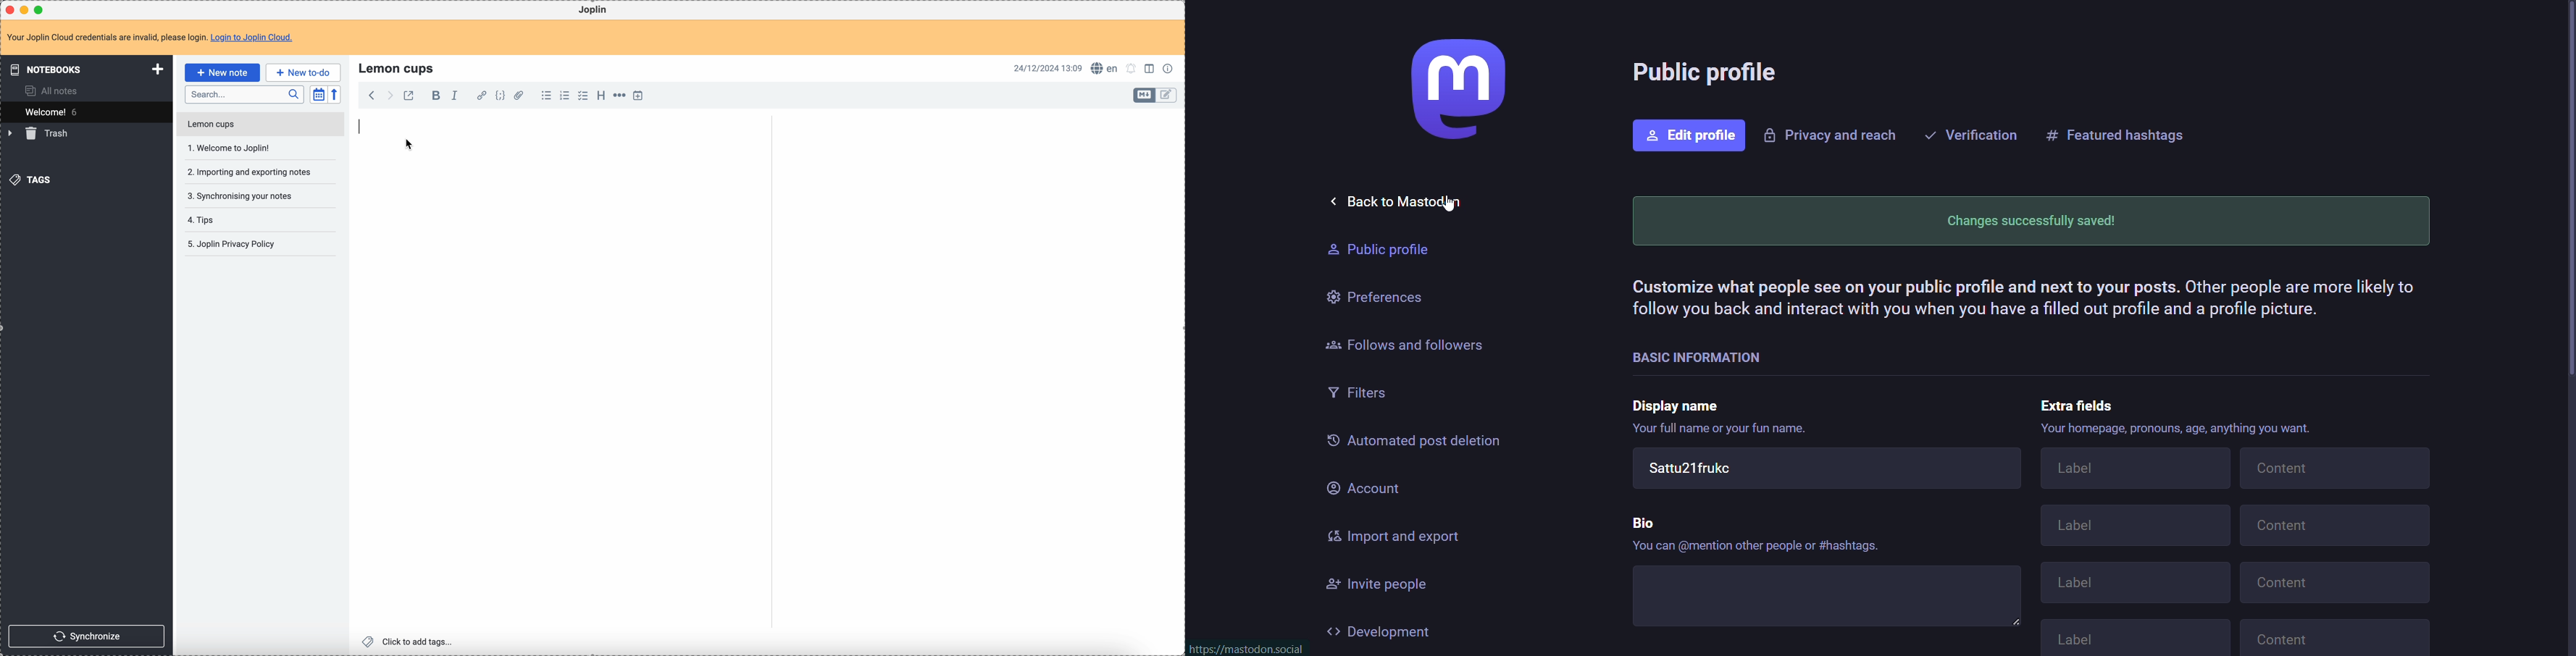 The image size is (2576, 672). I want to click on synchronising your notes, so click(240, 195).